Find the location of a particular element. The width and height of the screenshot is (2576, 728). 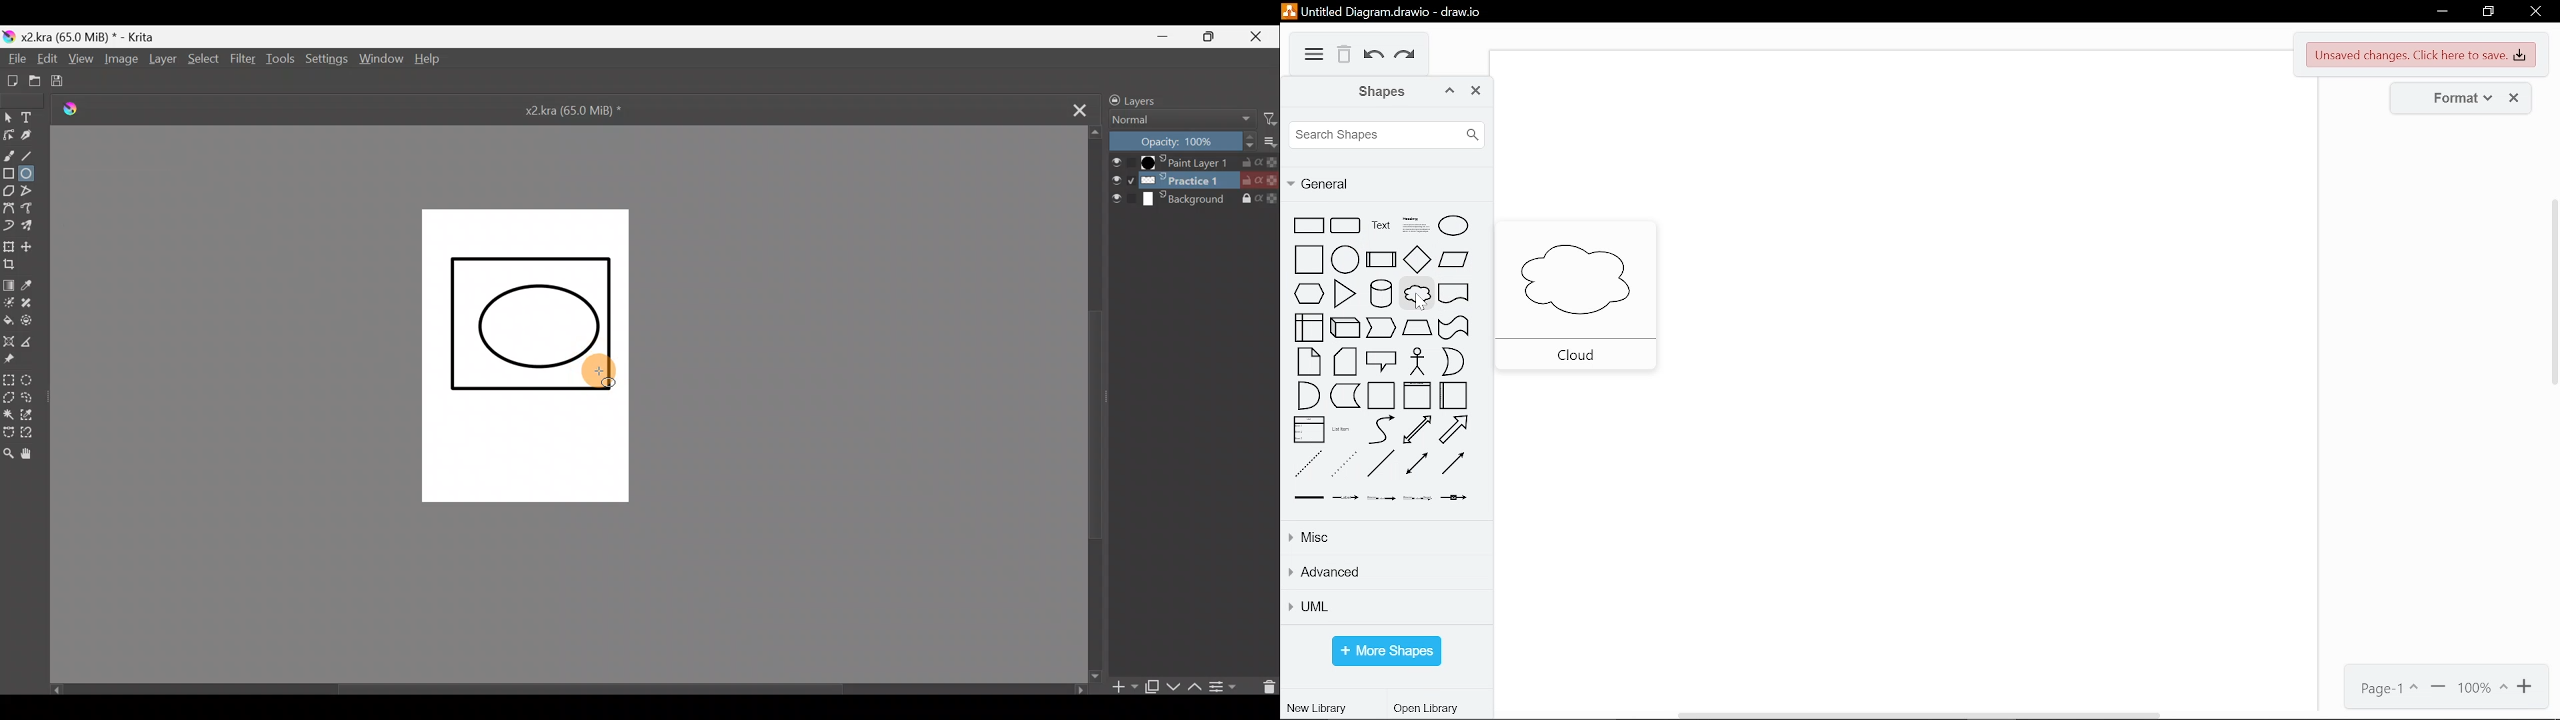

more shapes is located at coordinates (1386, 651).